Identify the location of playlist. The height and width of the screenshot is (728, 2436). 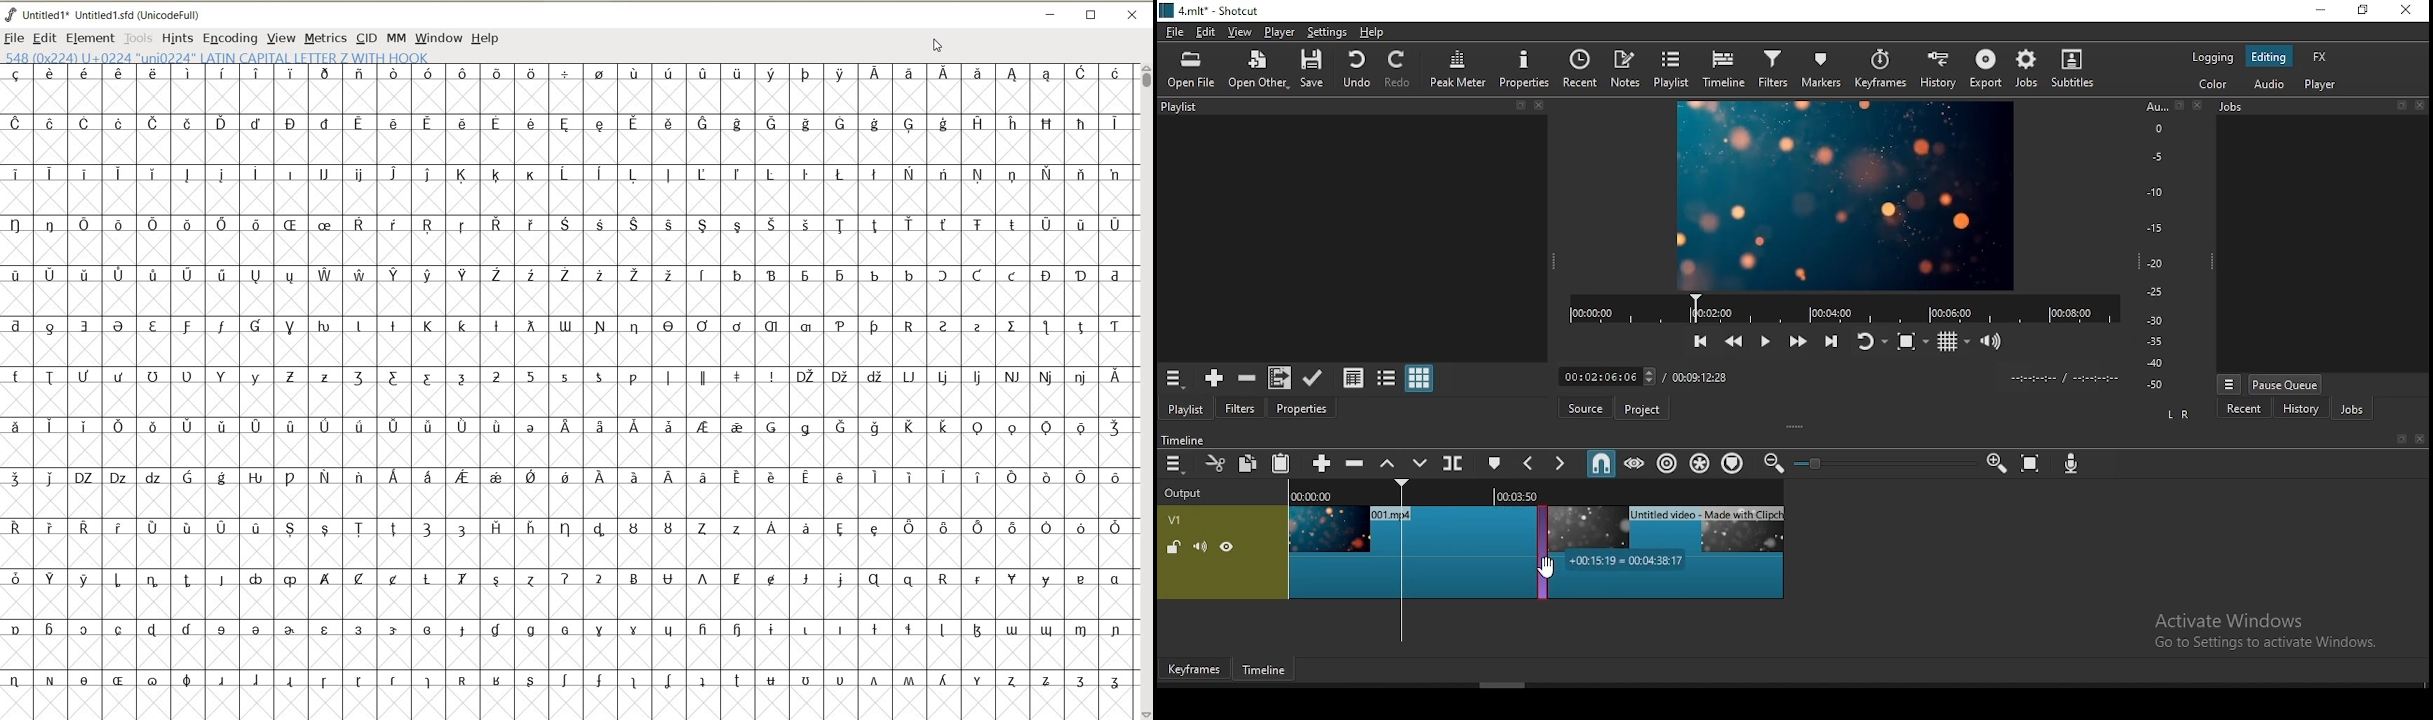
(1186, 407).